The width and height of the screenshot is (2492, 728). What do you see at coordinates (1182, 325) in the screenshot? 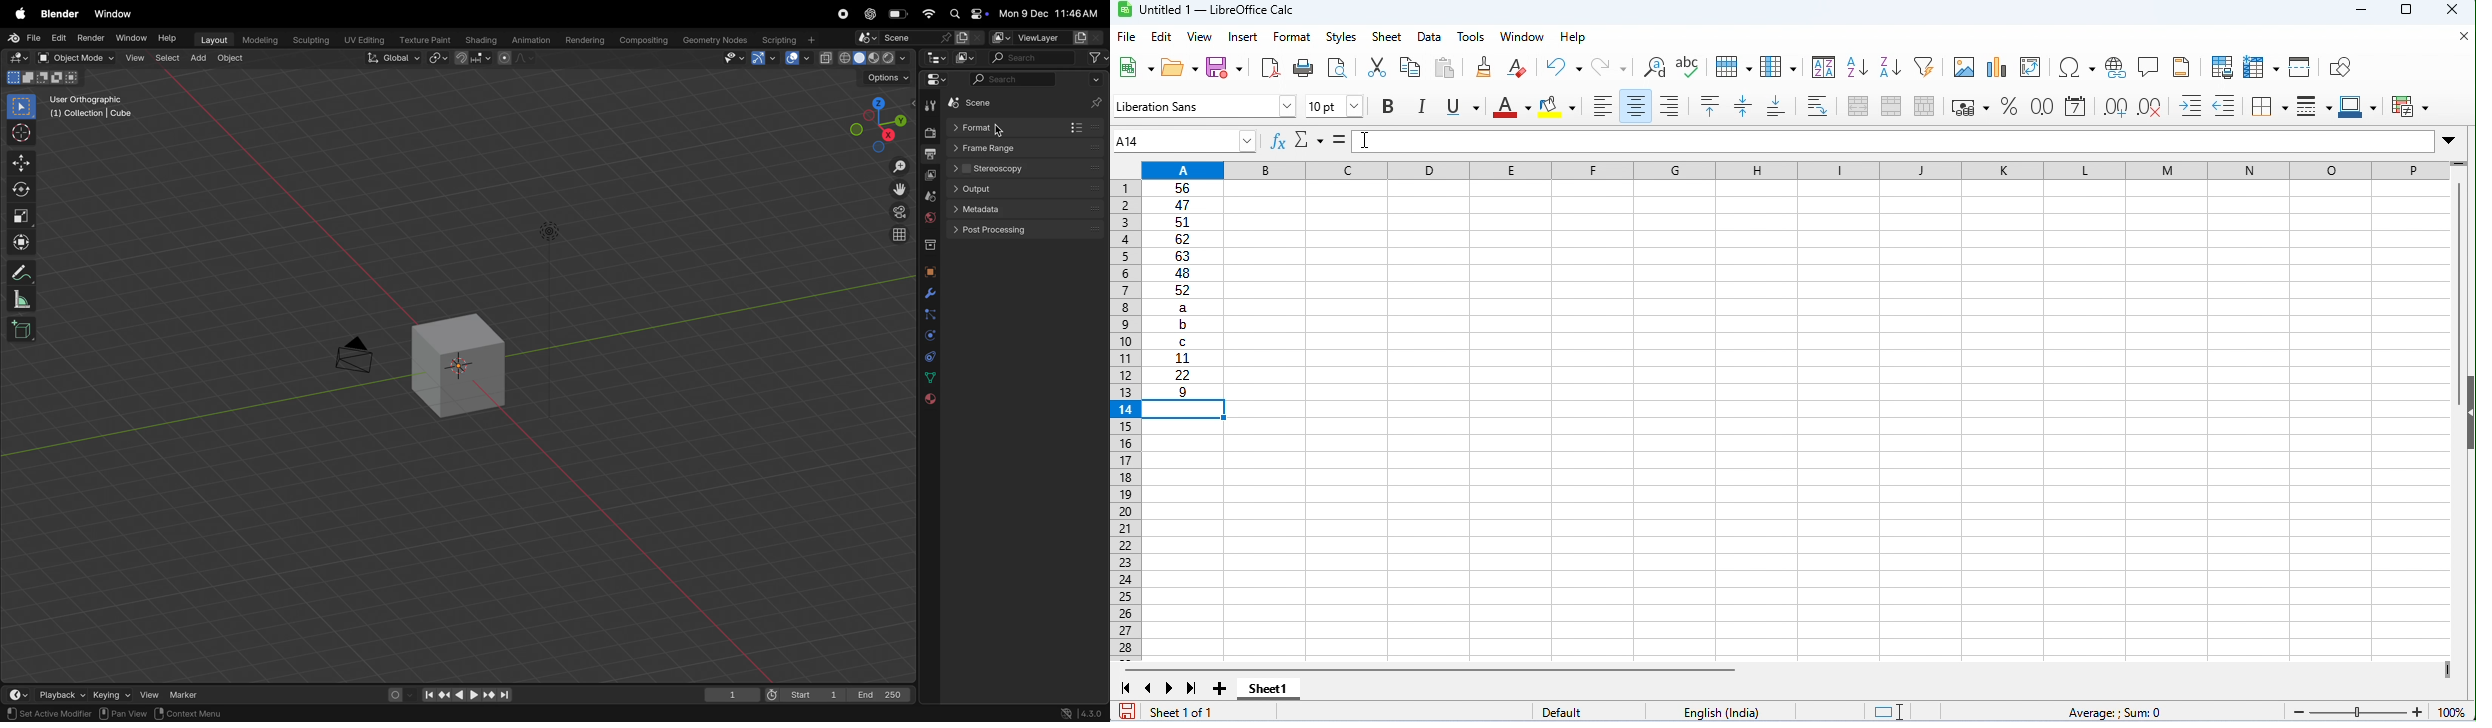
I see `b` at bounding box center [1182, 325].